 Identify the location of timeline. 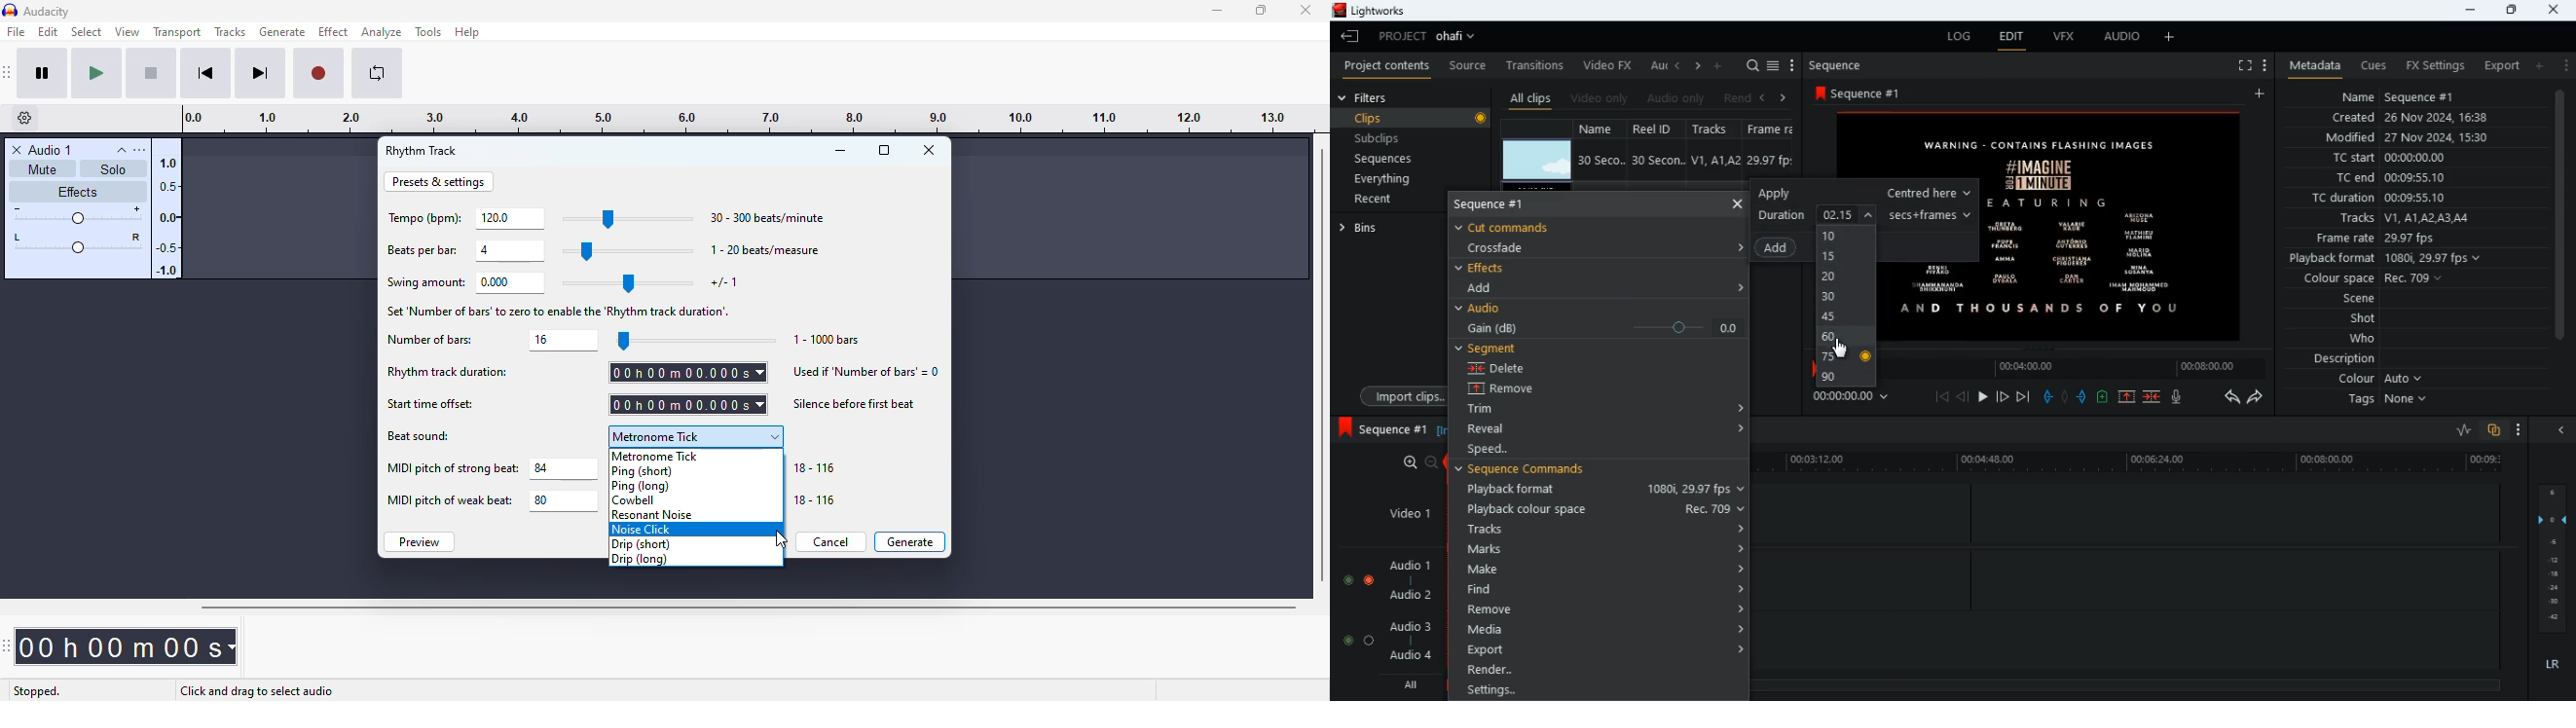
(2089, 367).